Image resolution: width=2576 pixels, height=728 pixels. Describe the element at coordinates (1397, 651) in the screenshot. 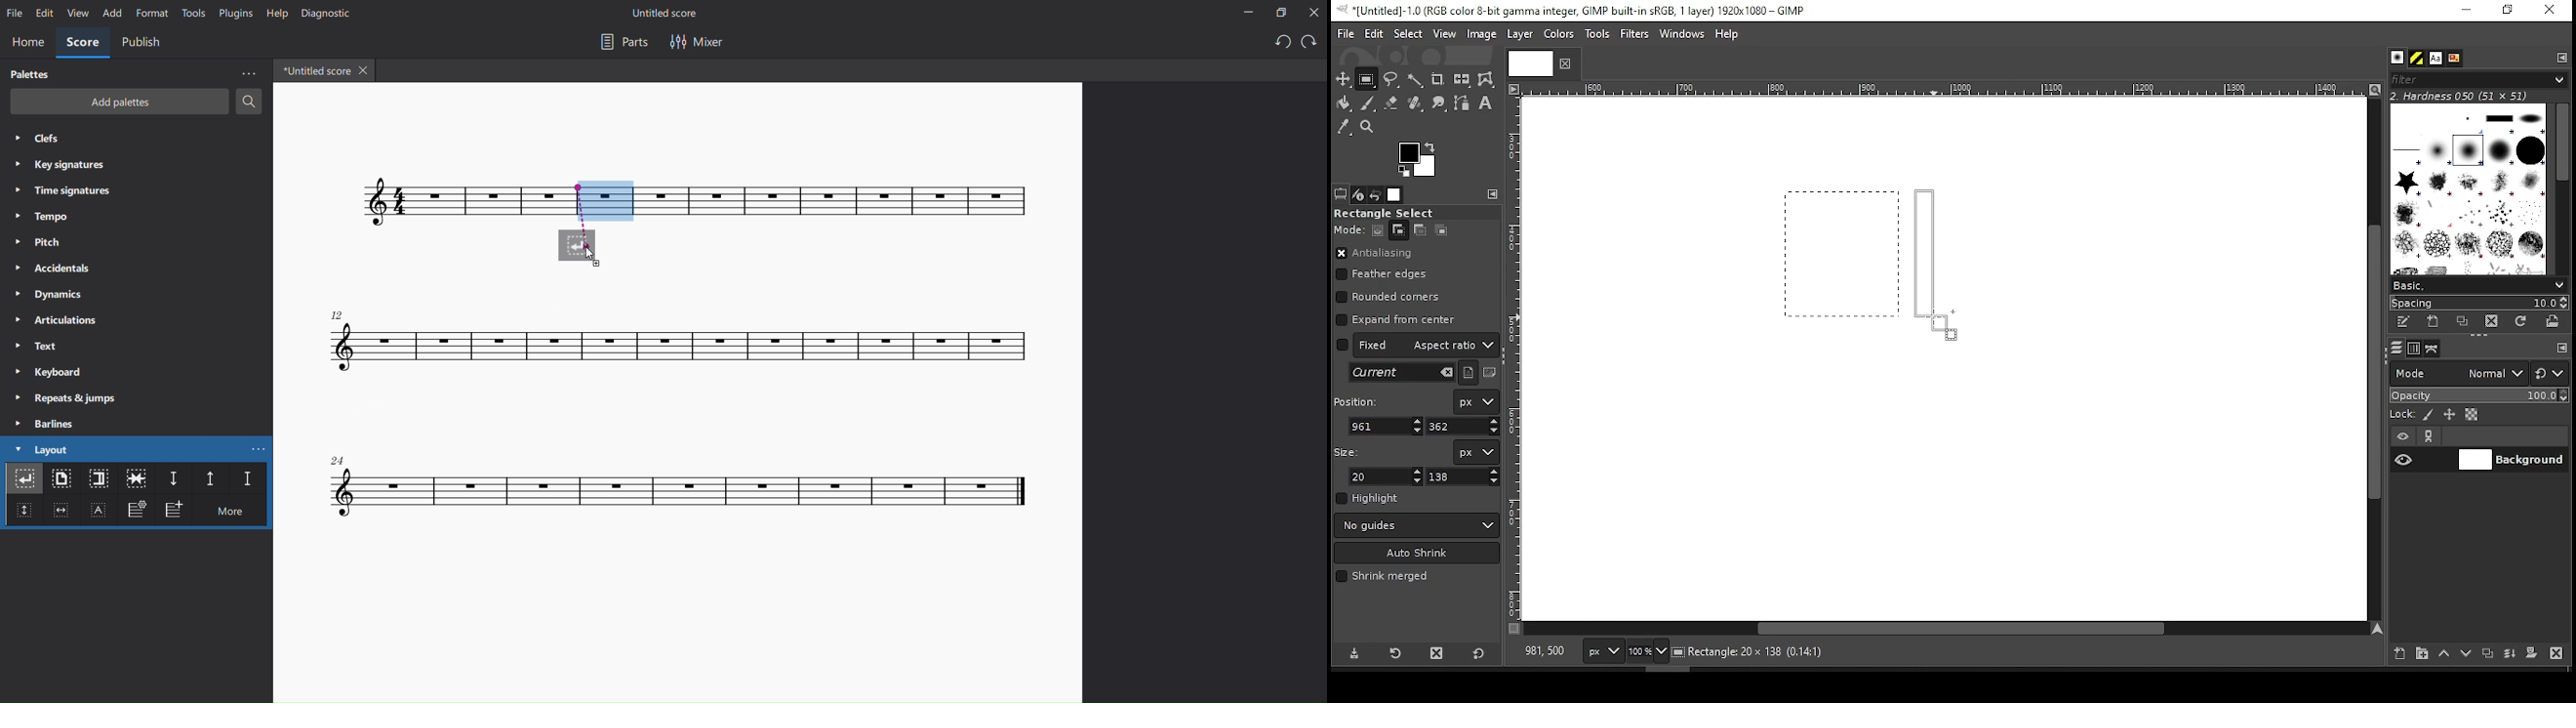

I see `restore tool preset` at that location.